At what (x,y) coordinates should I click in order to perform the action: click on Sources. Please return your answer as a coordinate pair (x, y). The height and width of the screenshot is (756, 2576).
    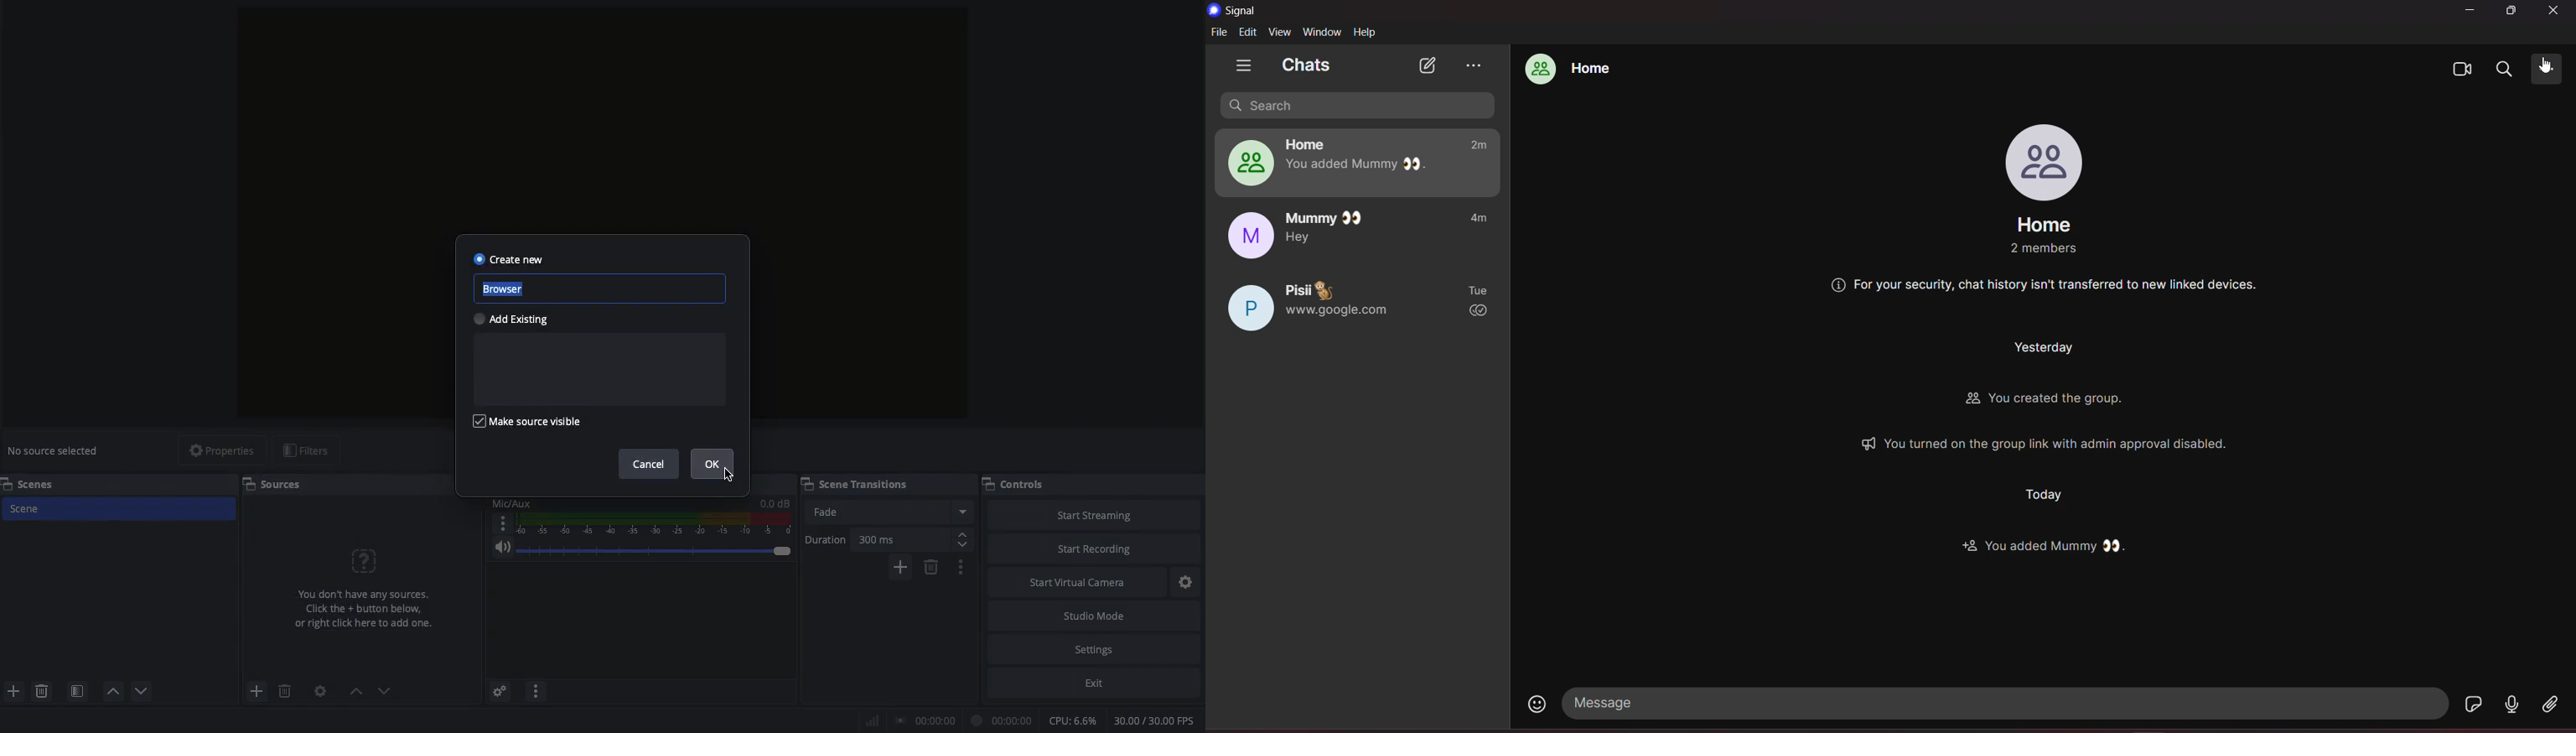
    Looking at the image, I should click on (278, 484).